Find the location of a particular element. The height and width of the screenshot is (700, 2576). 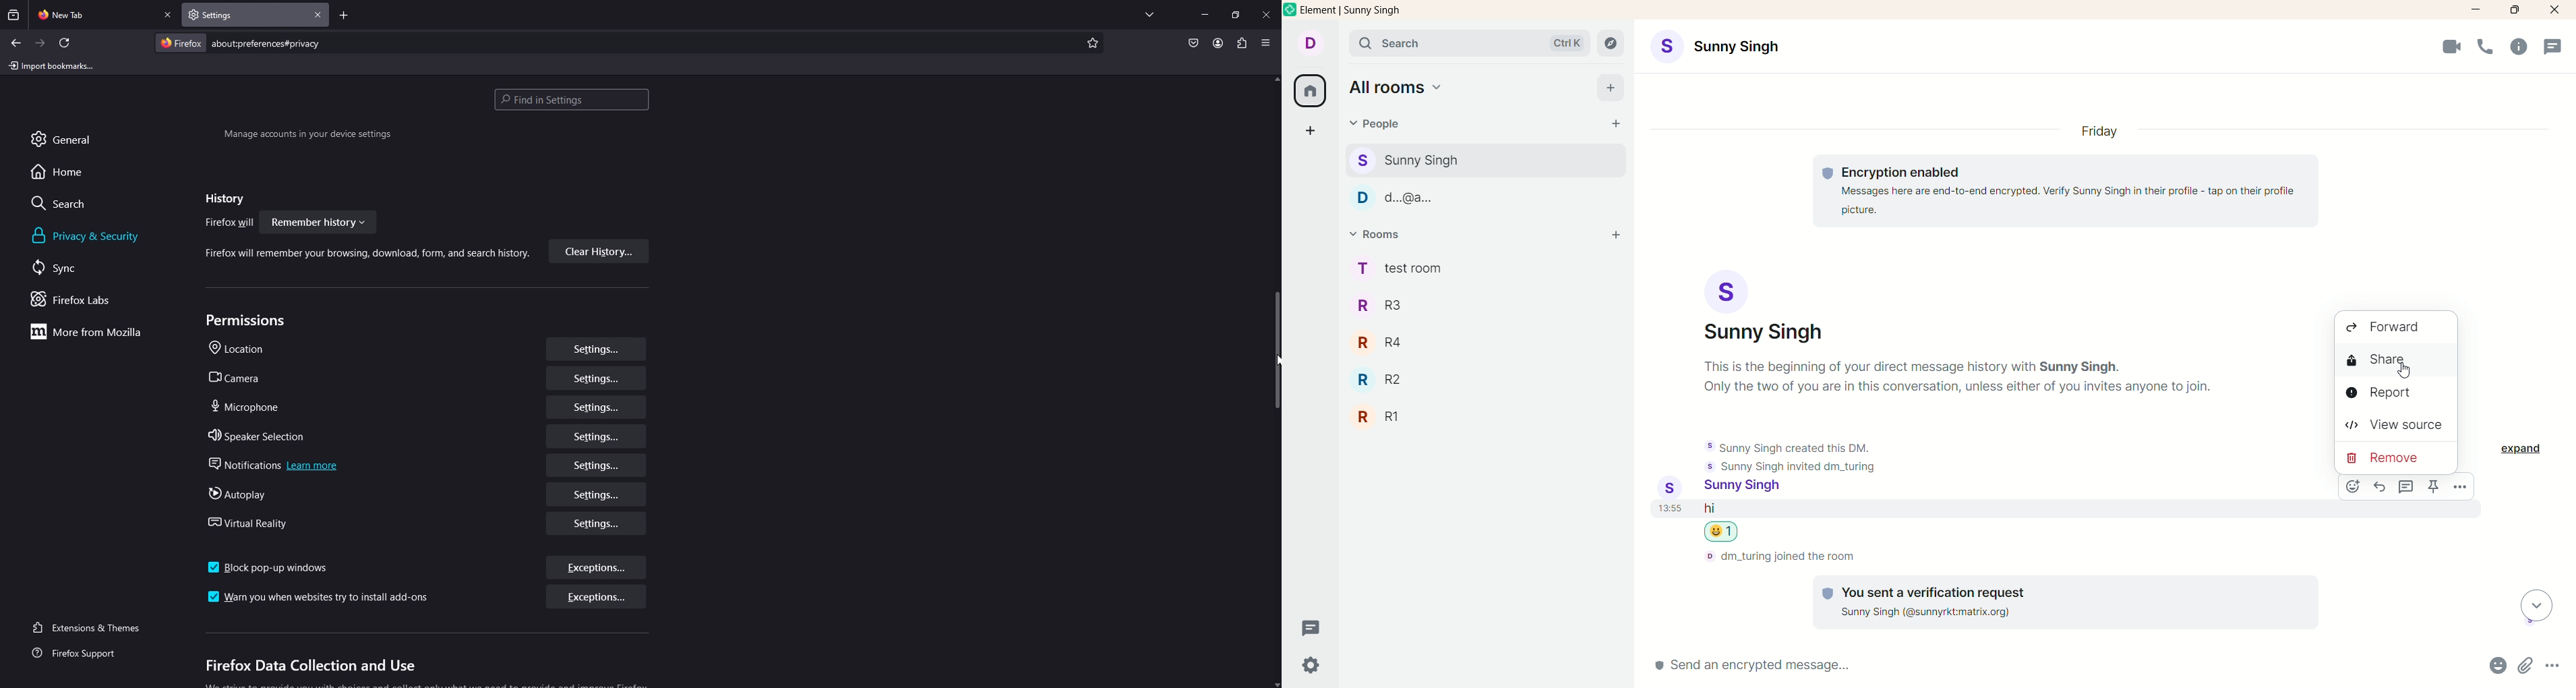

settings is located at coordinates (594, 494).